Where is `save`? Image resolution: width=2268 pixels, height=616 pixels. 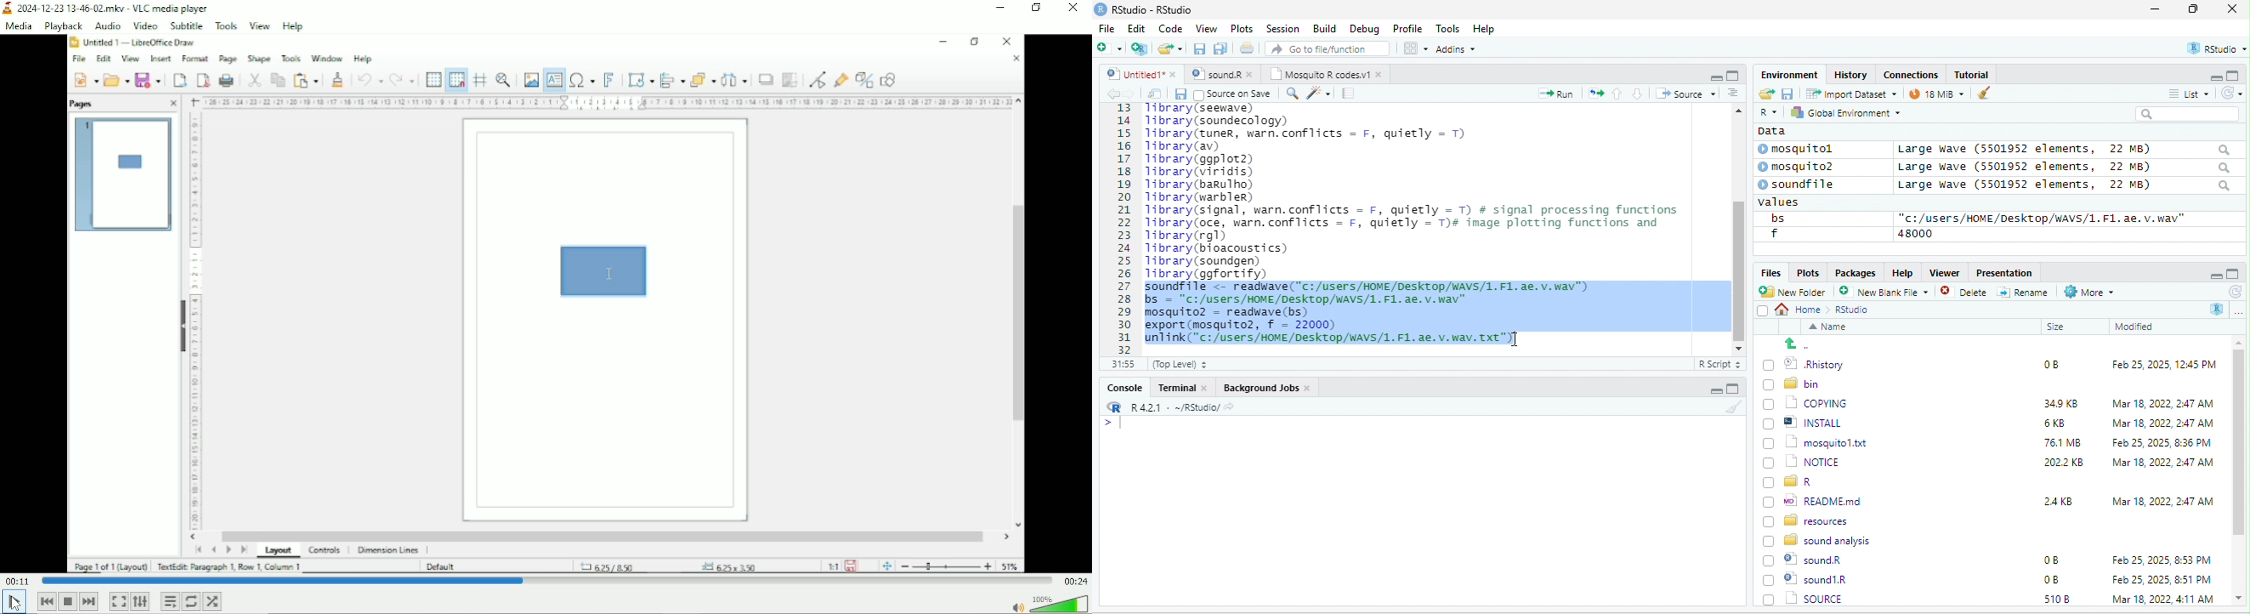
save is located at coordinates (1201, 49).